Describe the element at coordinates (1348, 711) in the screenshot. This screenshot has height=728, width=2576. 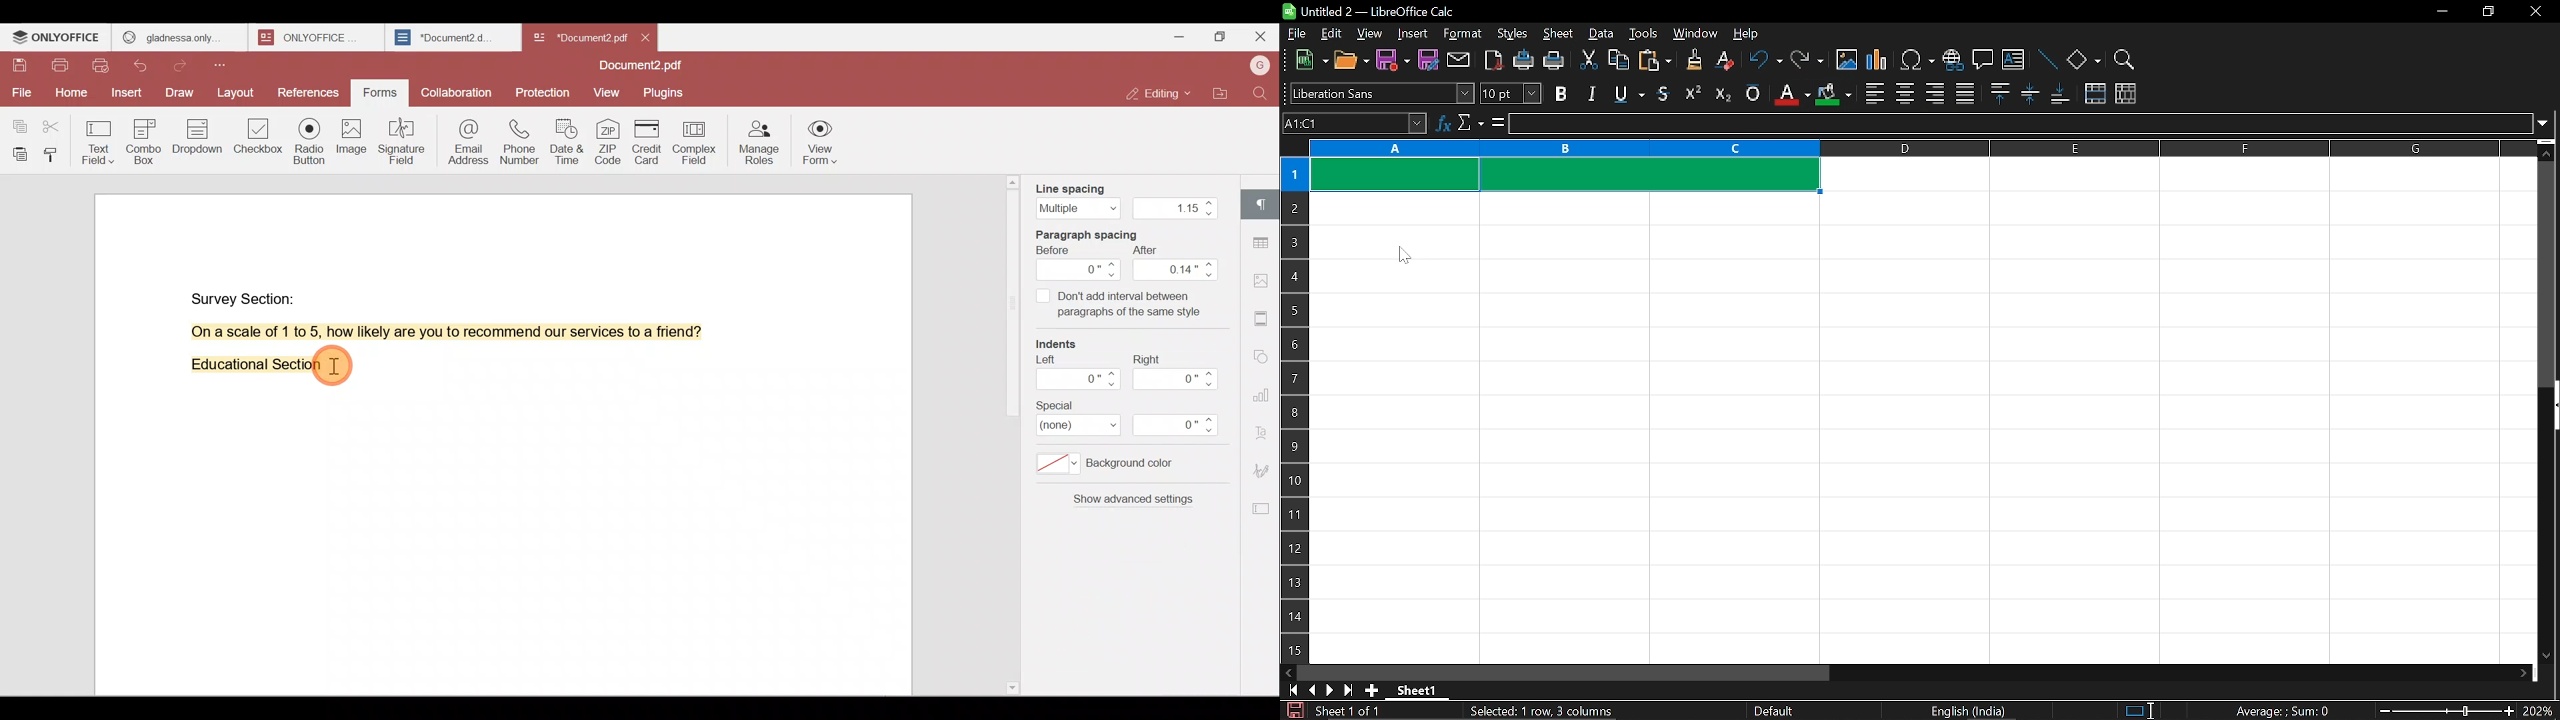
I see `Sheet 1 of 1` at that location.